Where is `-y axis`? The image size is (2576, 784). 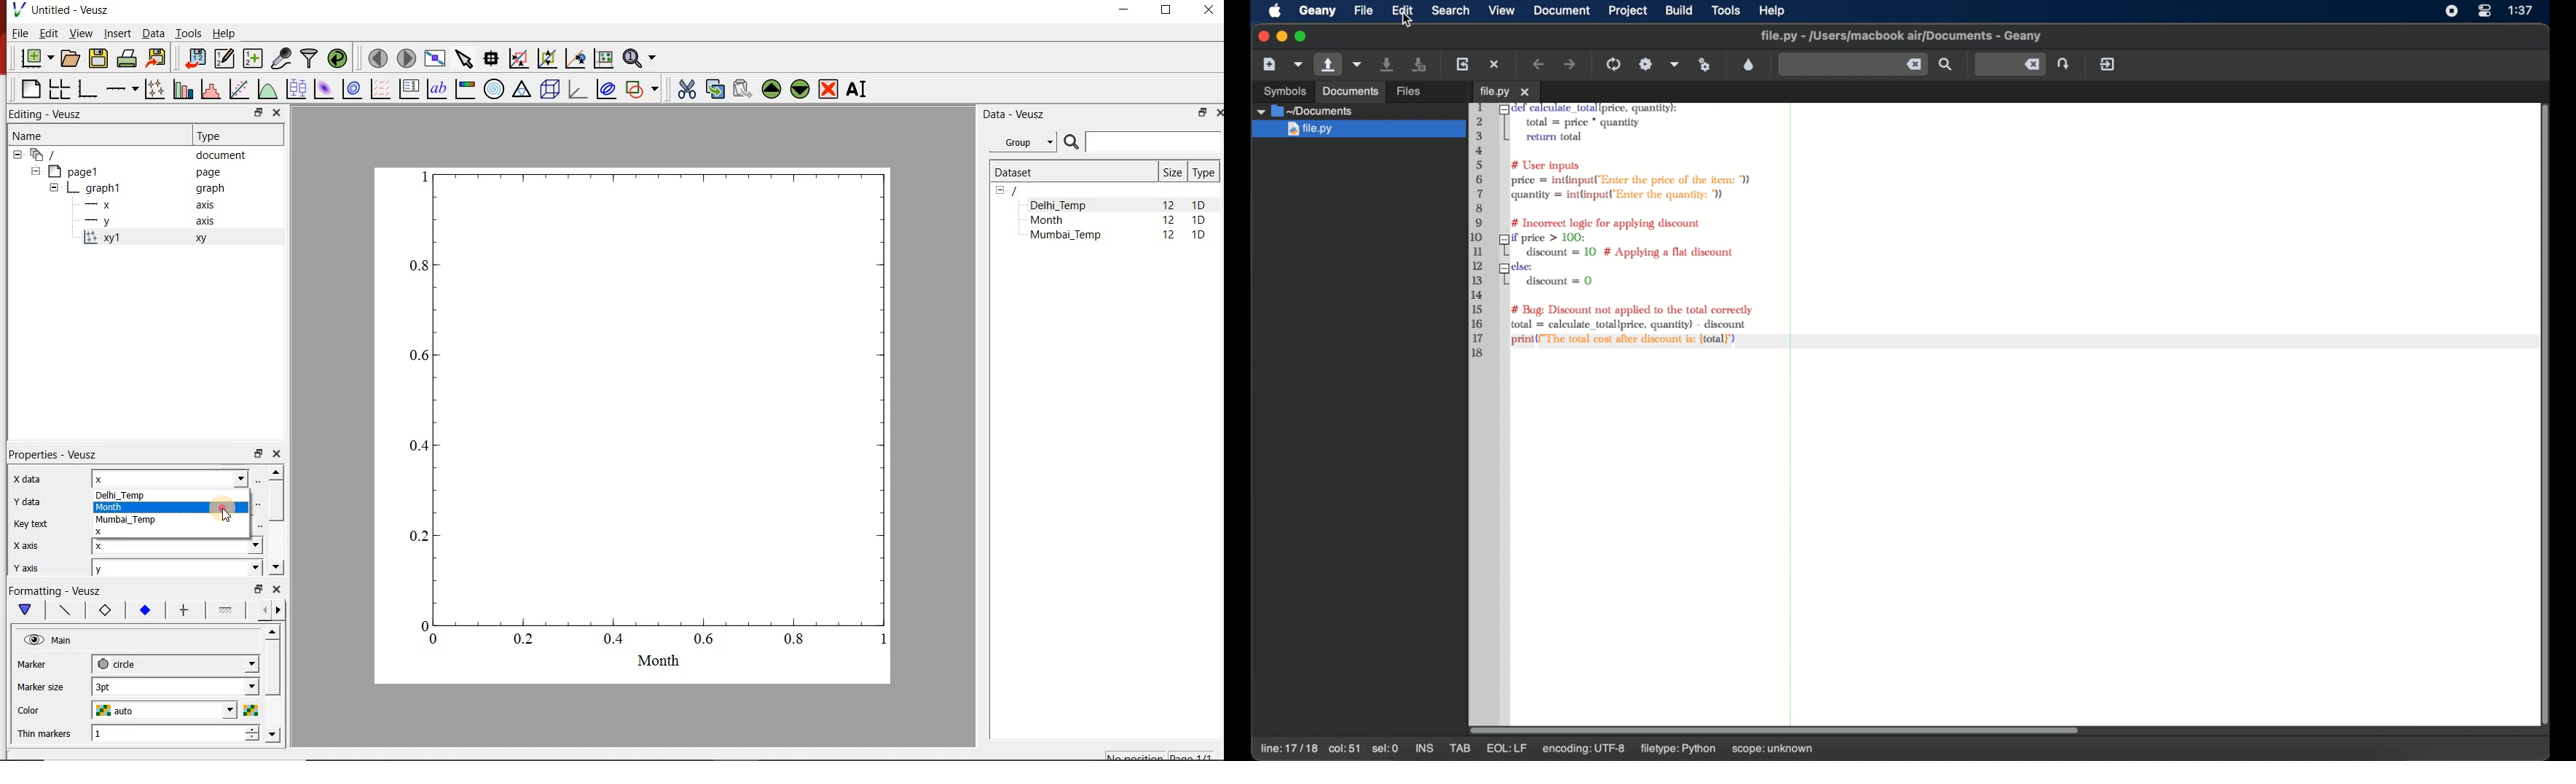 -y axis is located at coordinates (144, 222).